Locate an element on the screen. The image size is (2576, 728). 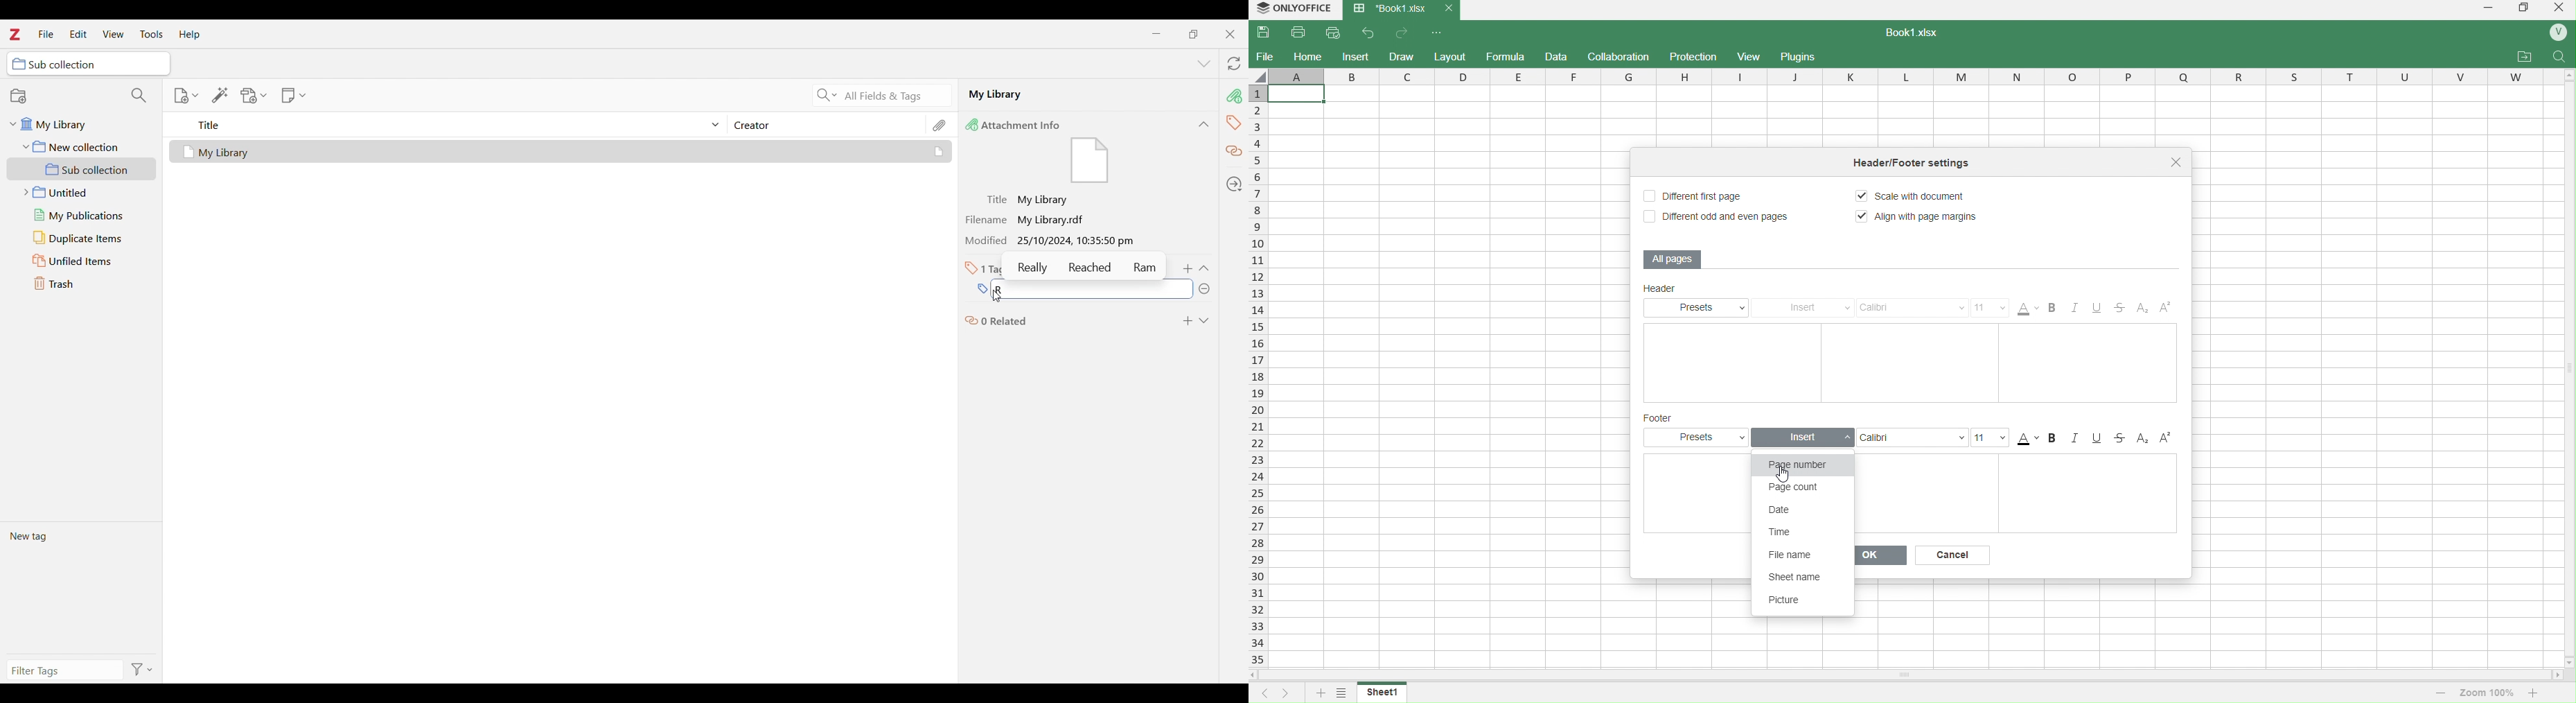
tittle is located at coordinates (1929, 165).